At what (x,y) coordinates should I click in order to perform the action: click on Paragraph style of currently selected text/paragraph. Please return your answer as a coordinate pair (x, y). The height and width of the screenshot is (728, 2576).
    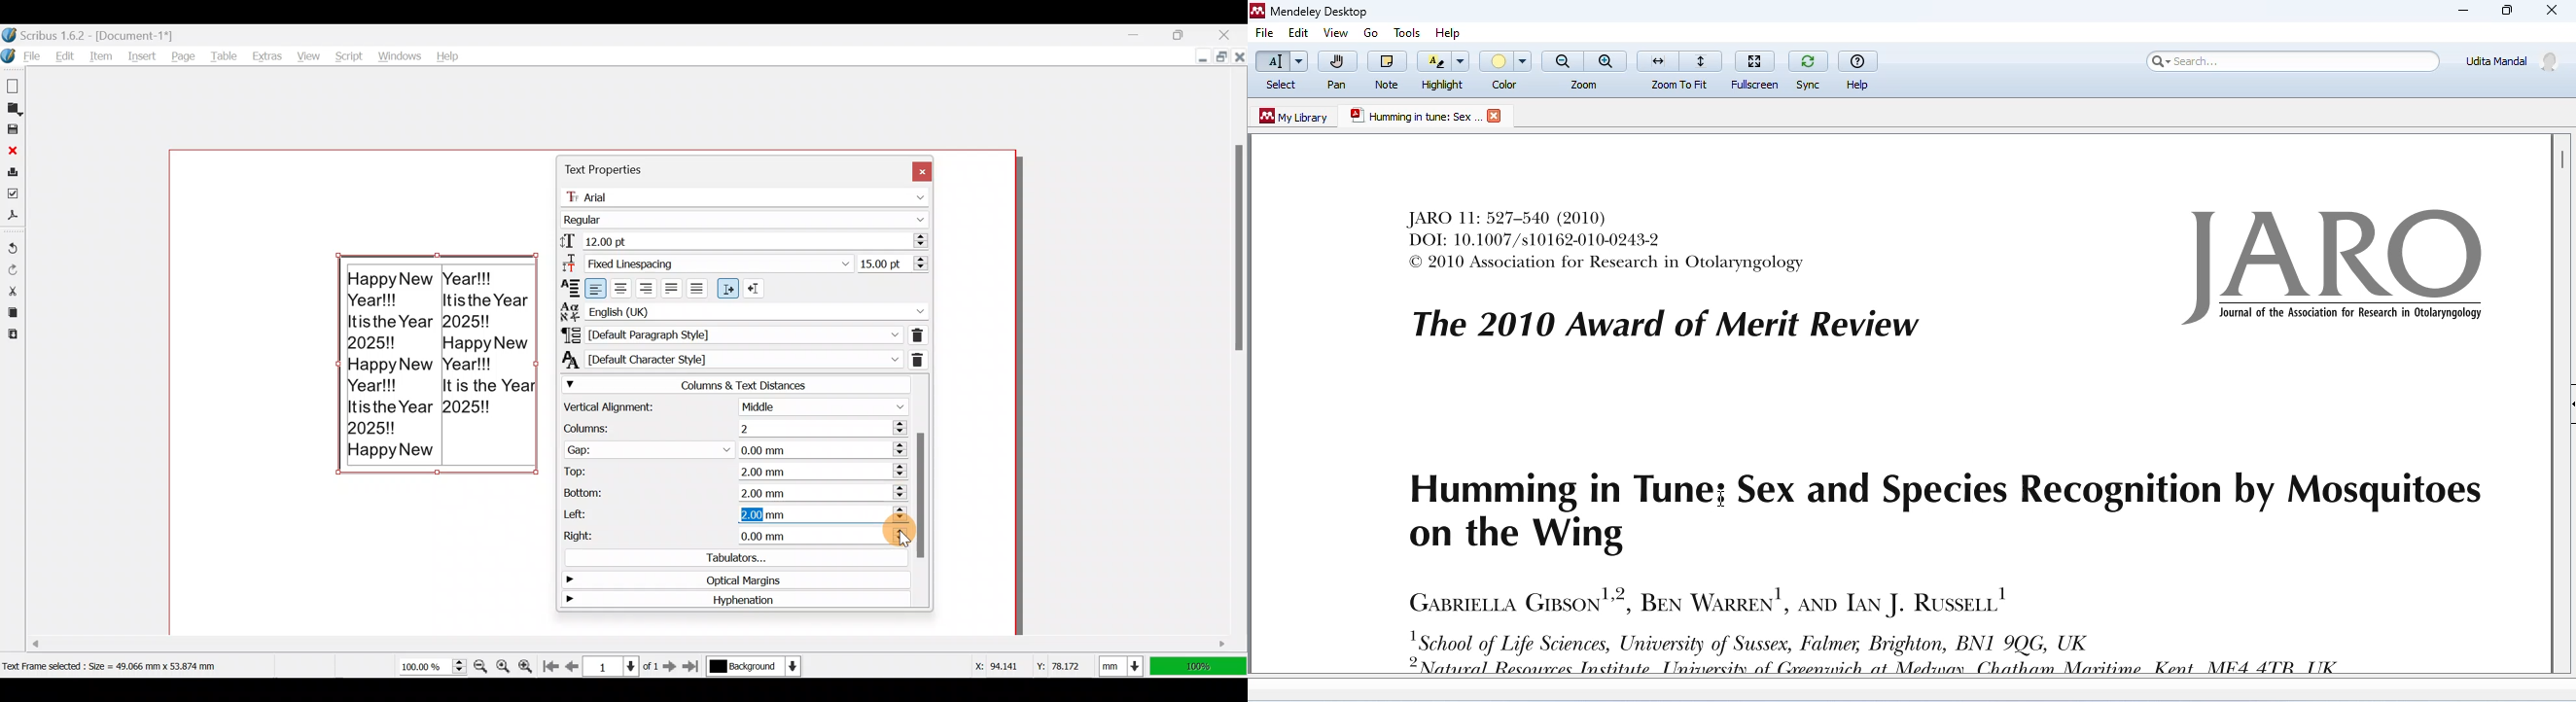
    Looking at the image, I should click on (729, 334).